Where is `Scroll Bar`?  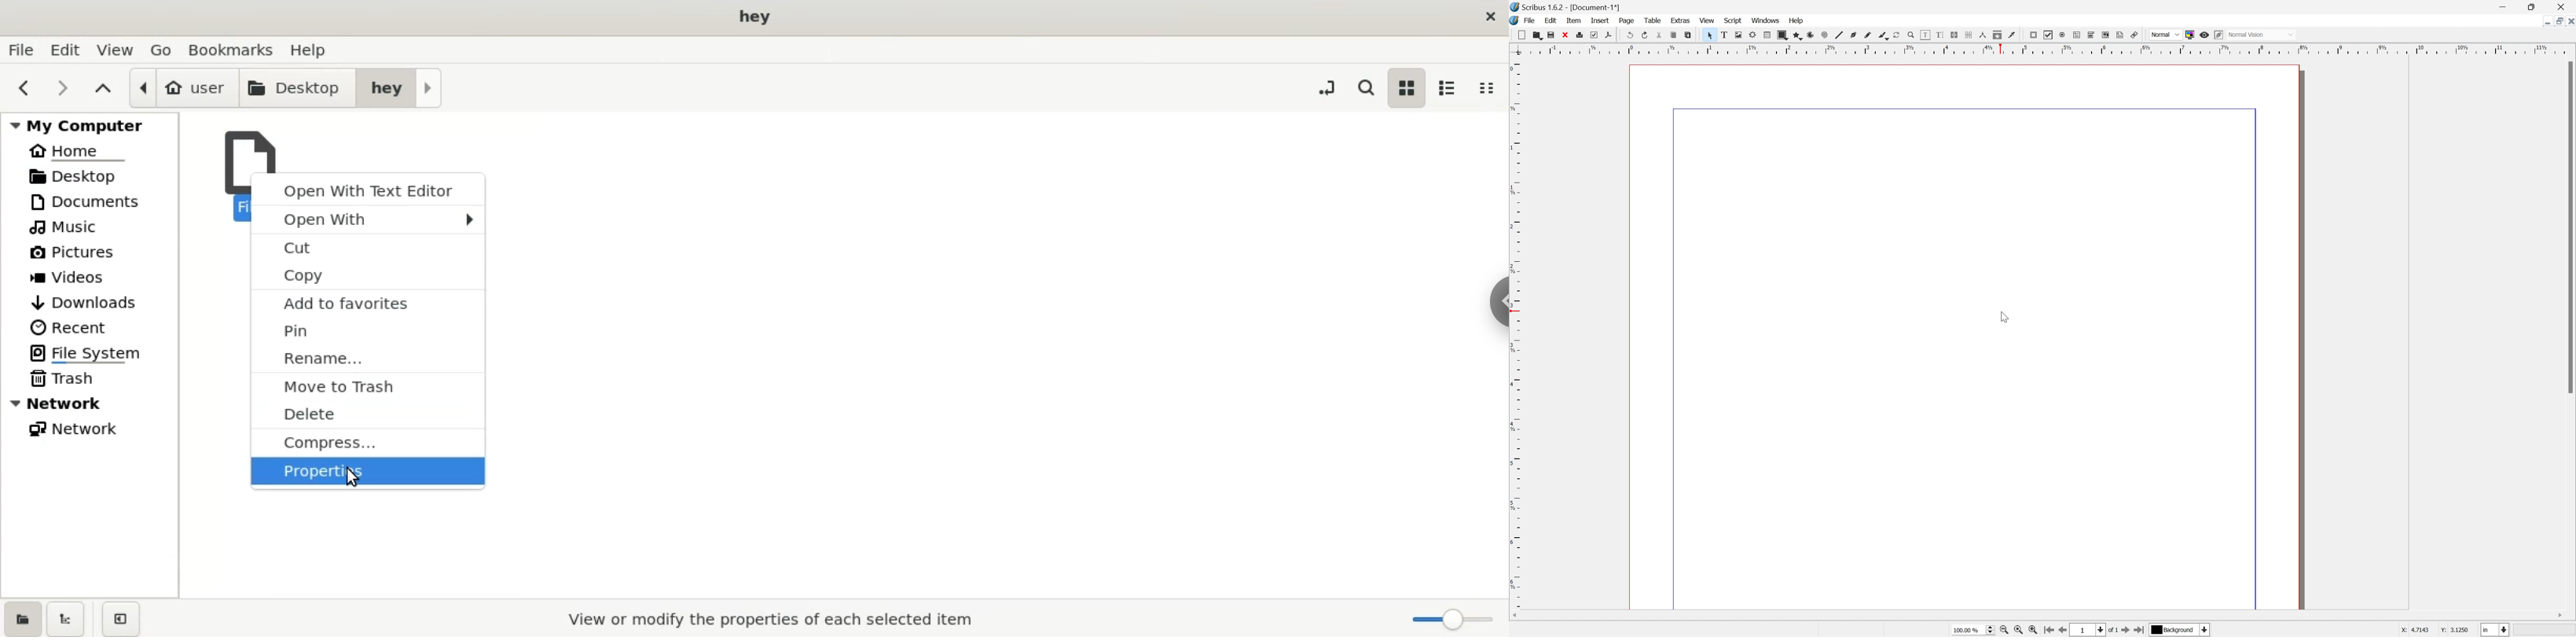 Scroll Bar is located at coordinates (2570, 227).